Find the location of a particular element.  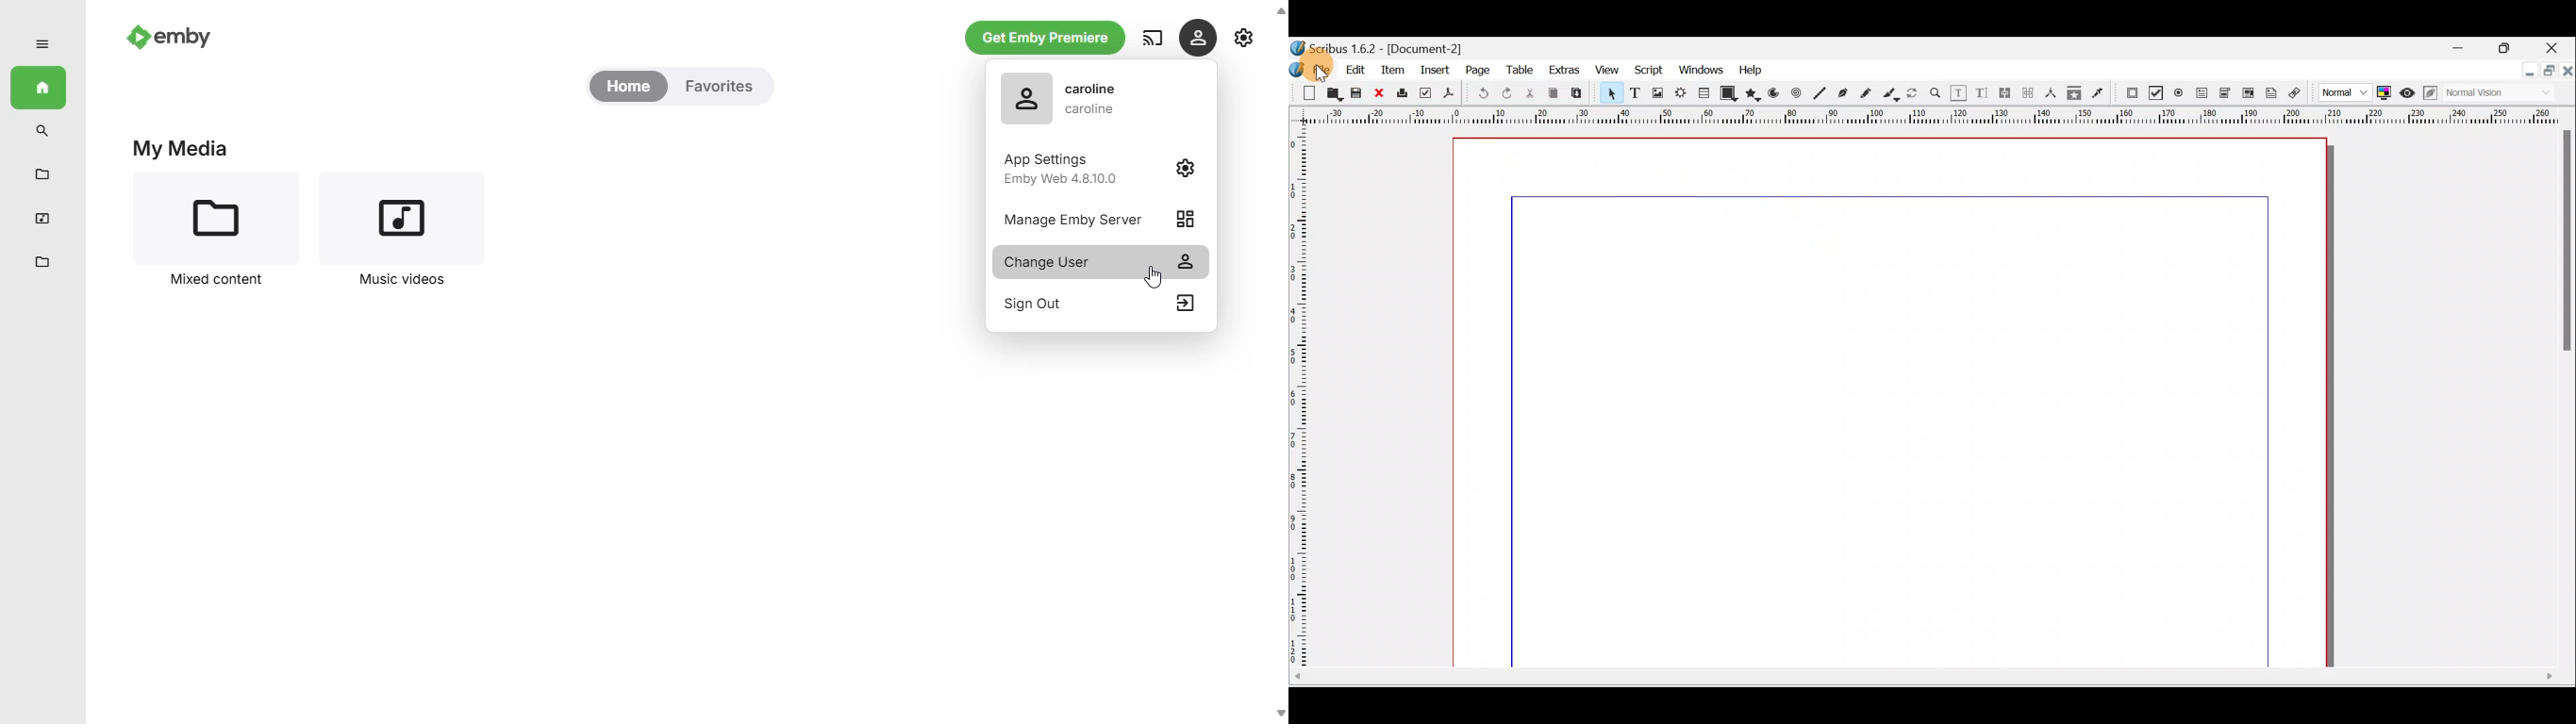

Paste is located at coordinates (1576, 93).